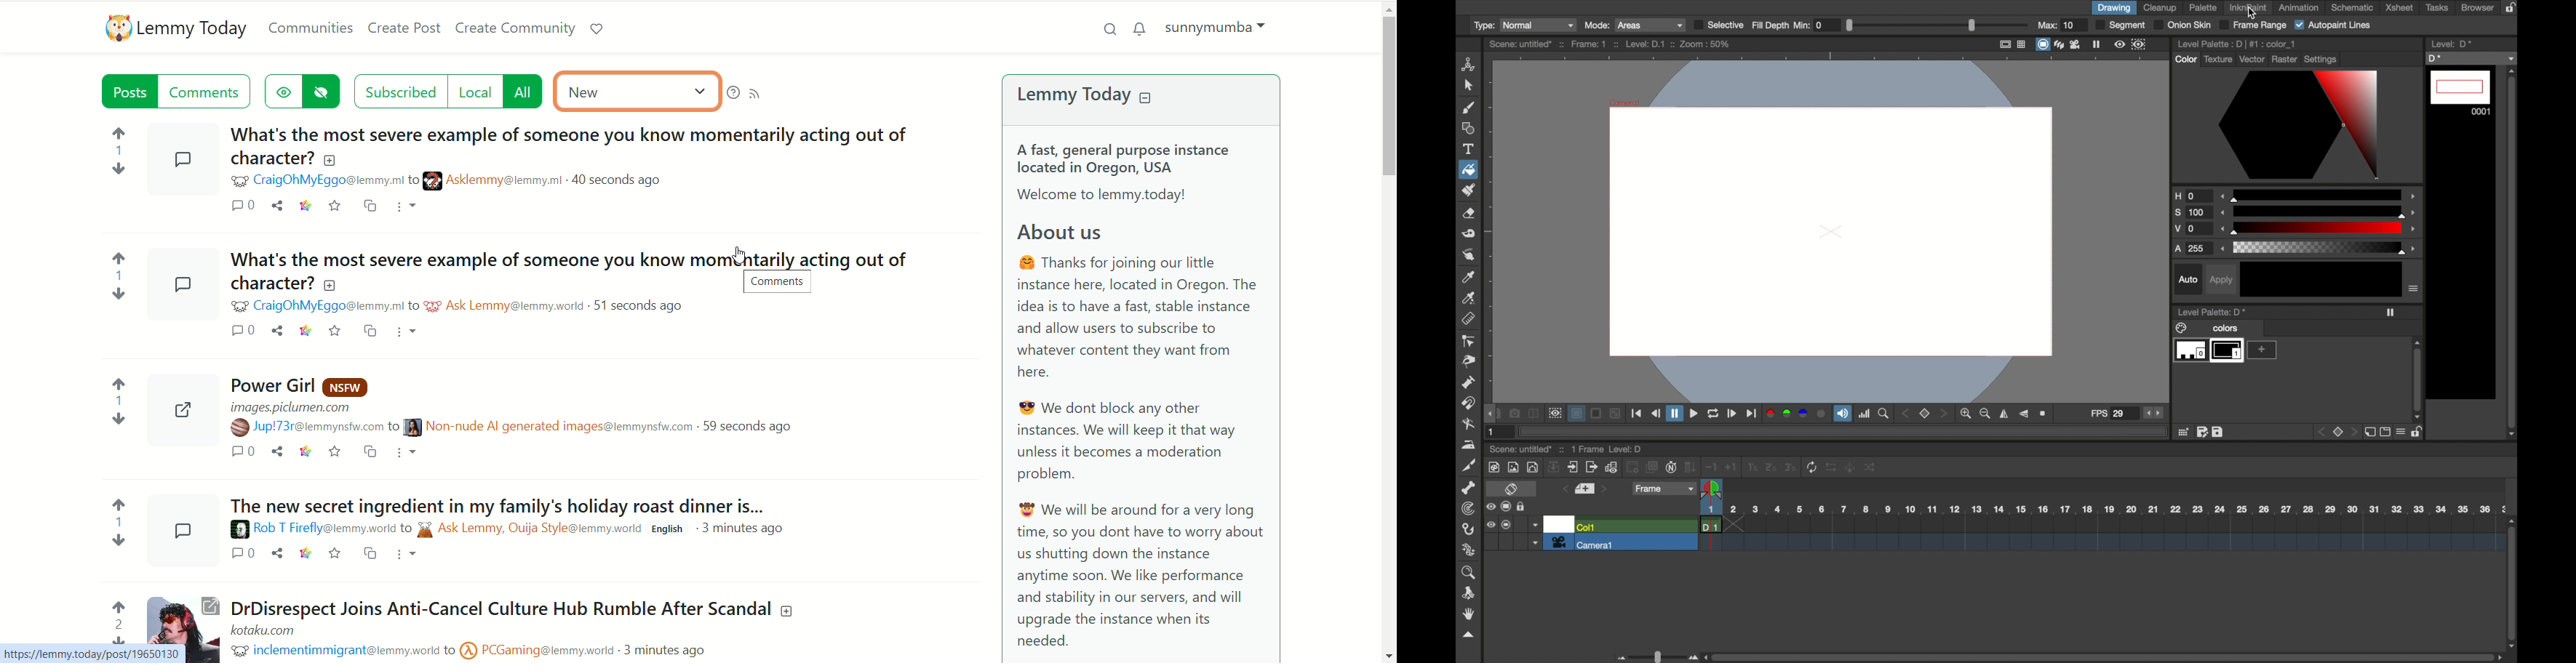  What do you see at coordinates (2402, 433) in the screenshot?
I see `menu` at bounding box center [2402, 433].